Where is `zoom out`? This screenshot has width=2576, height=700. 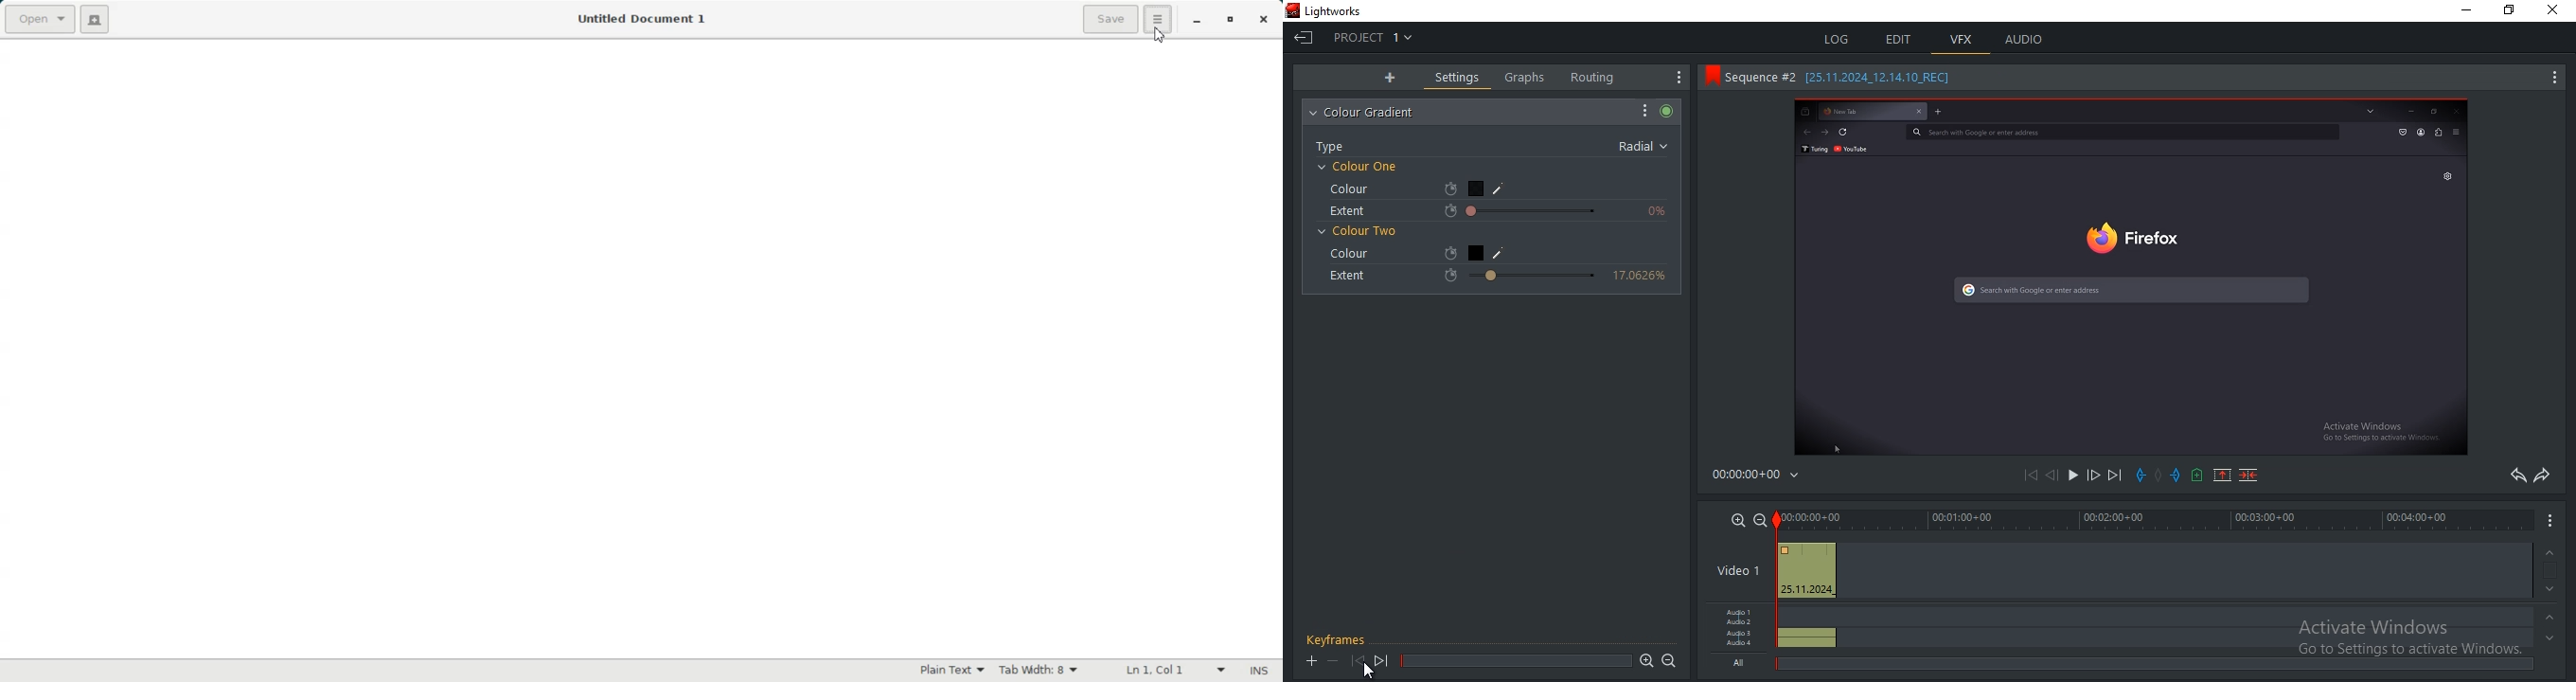
zoom out is located at coordinates (1671, 661).